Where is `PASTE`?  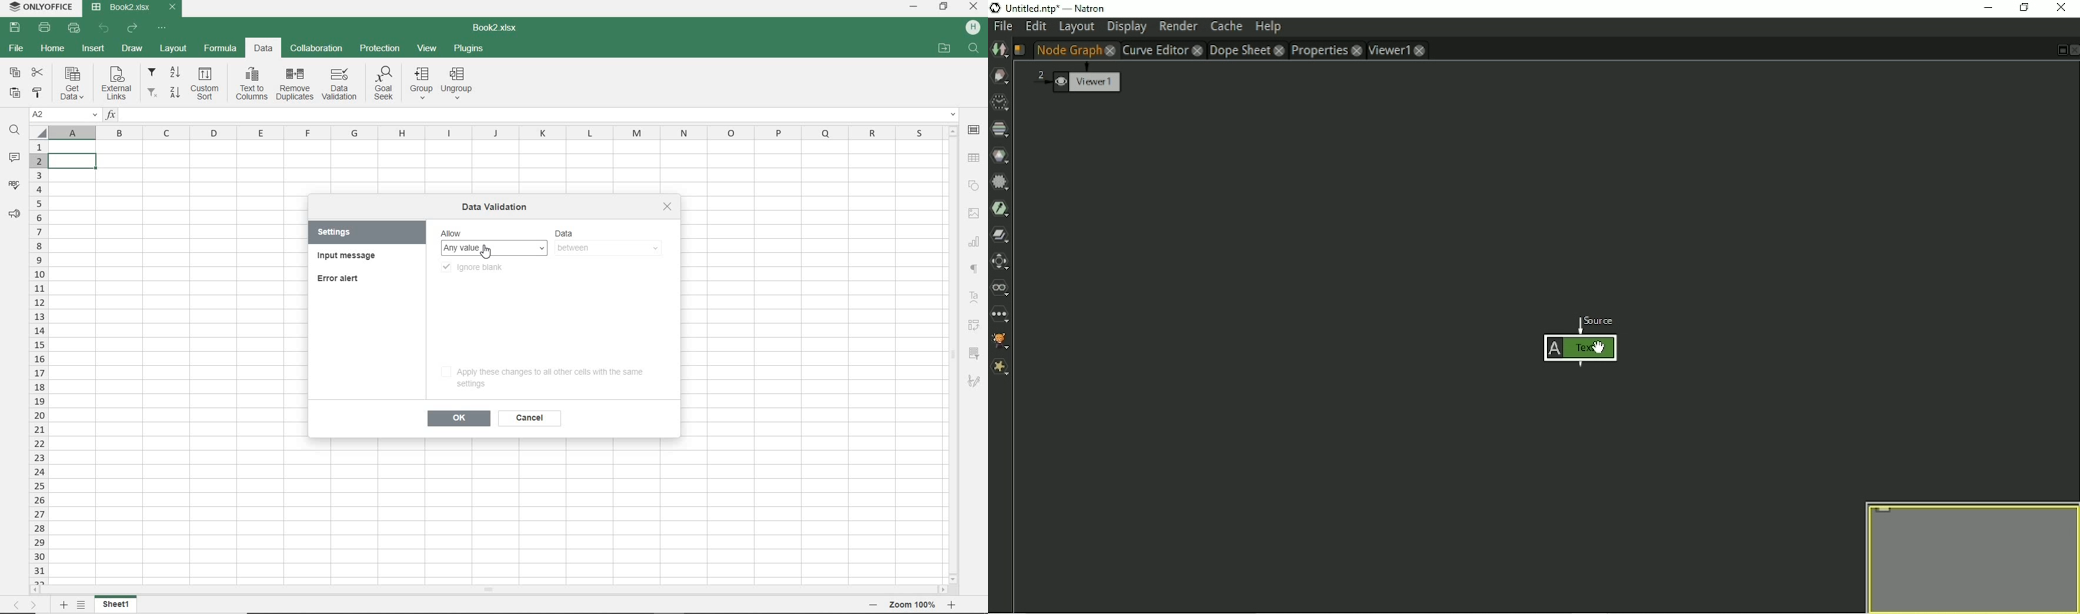
PASTE is located at coordinates (17, 93).